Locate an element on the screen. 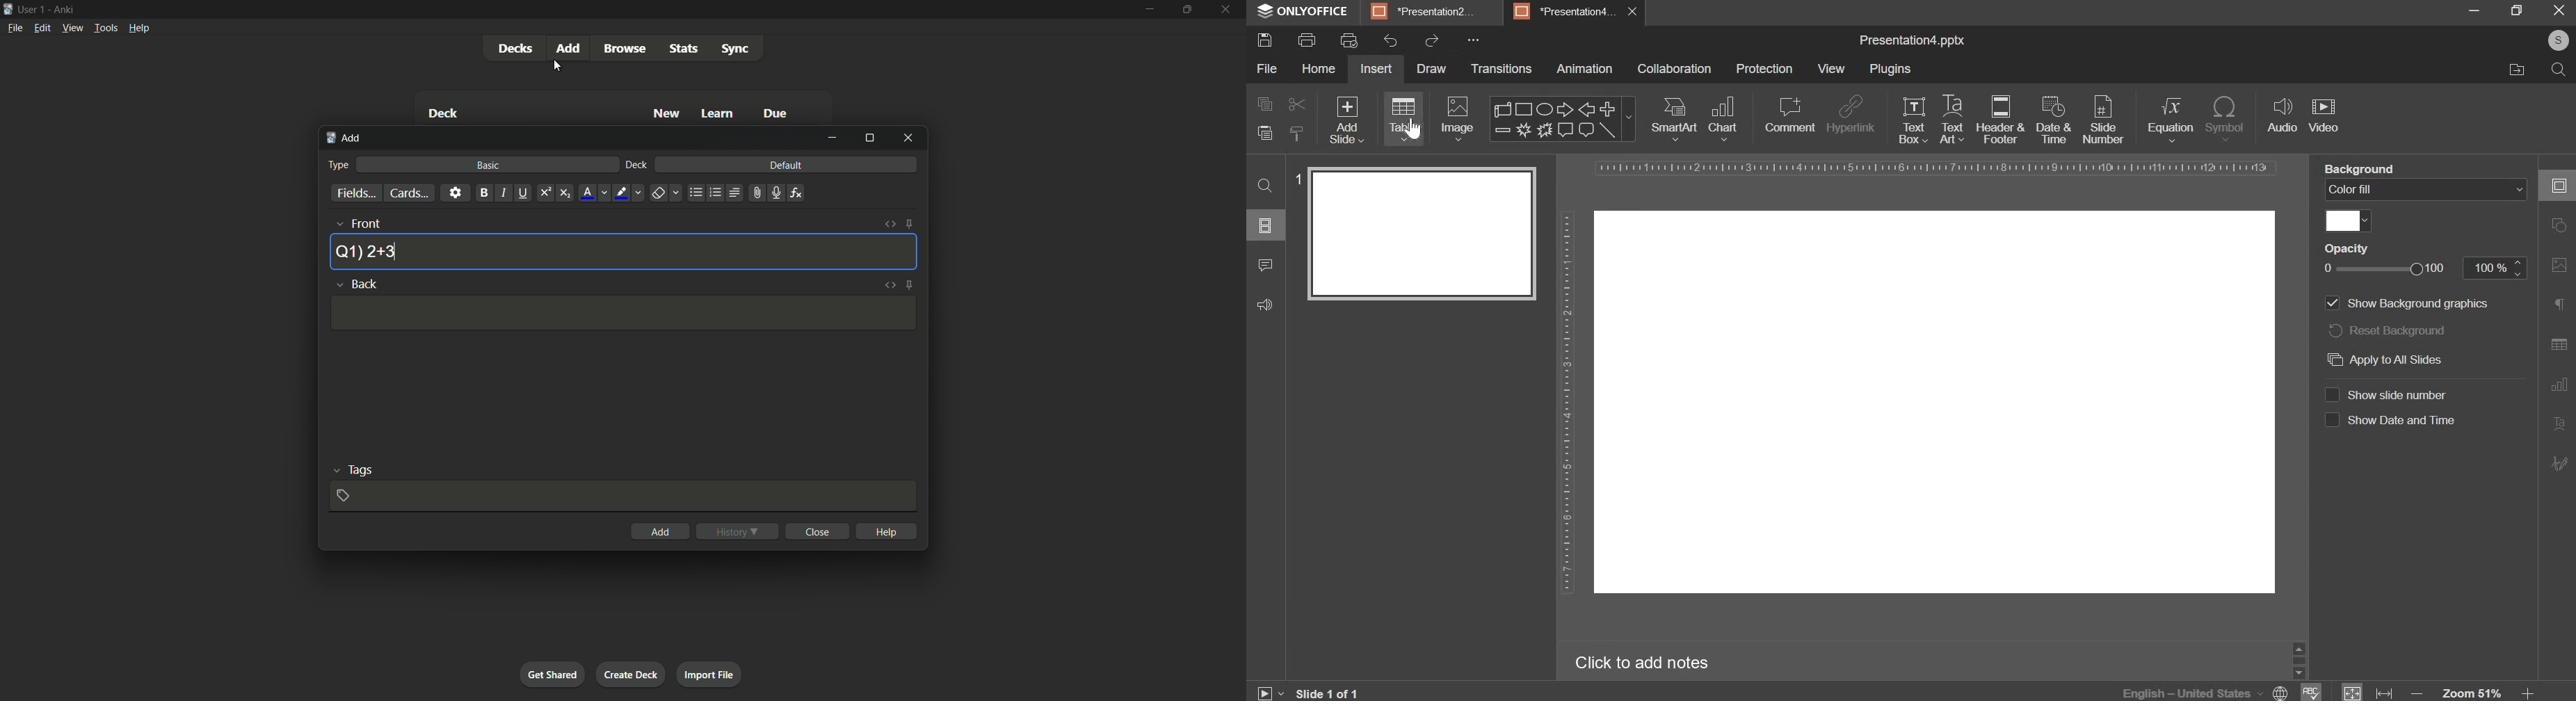 The height and width of the screenshot is (728, 2576). unordered list is located at coordinates (695, 193).